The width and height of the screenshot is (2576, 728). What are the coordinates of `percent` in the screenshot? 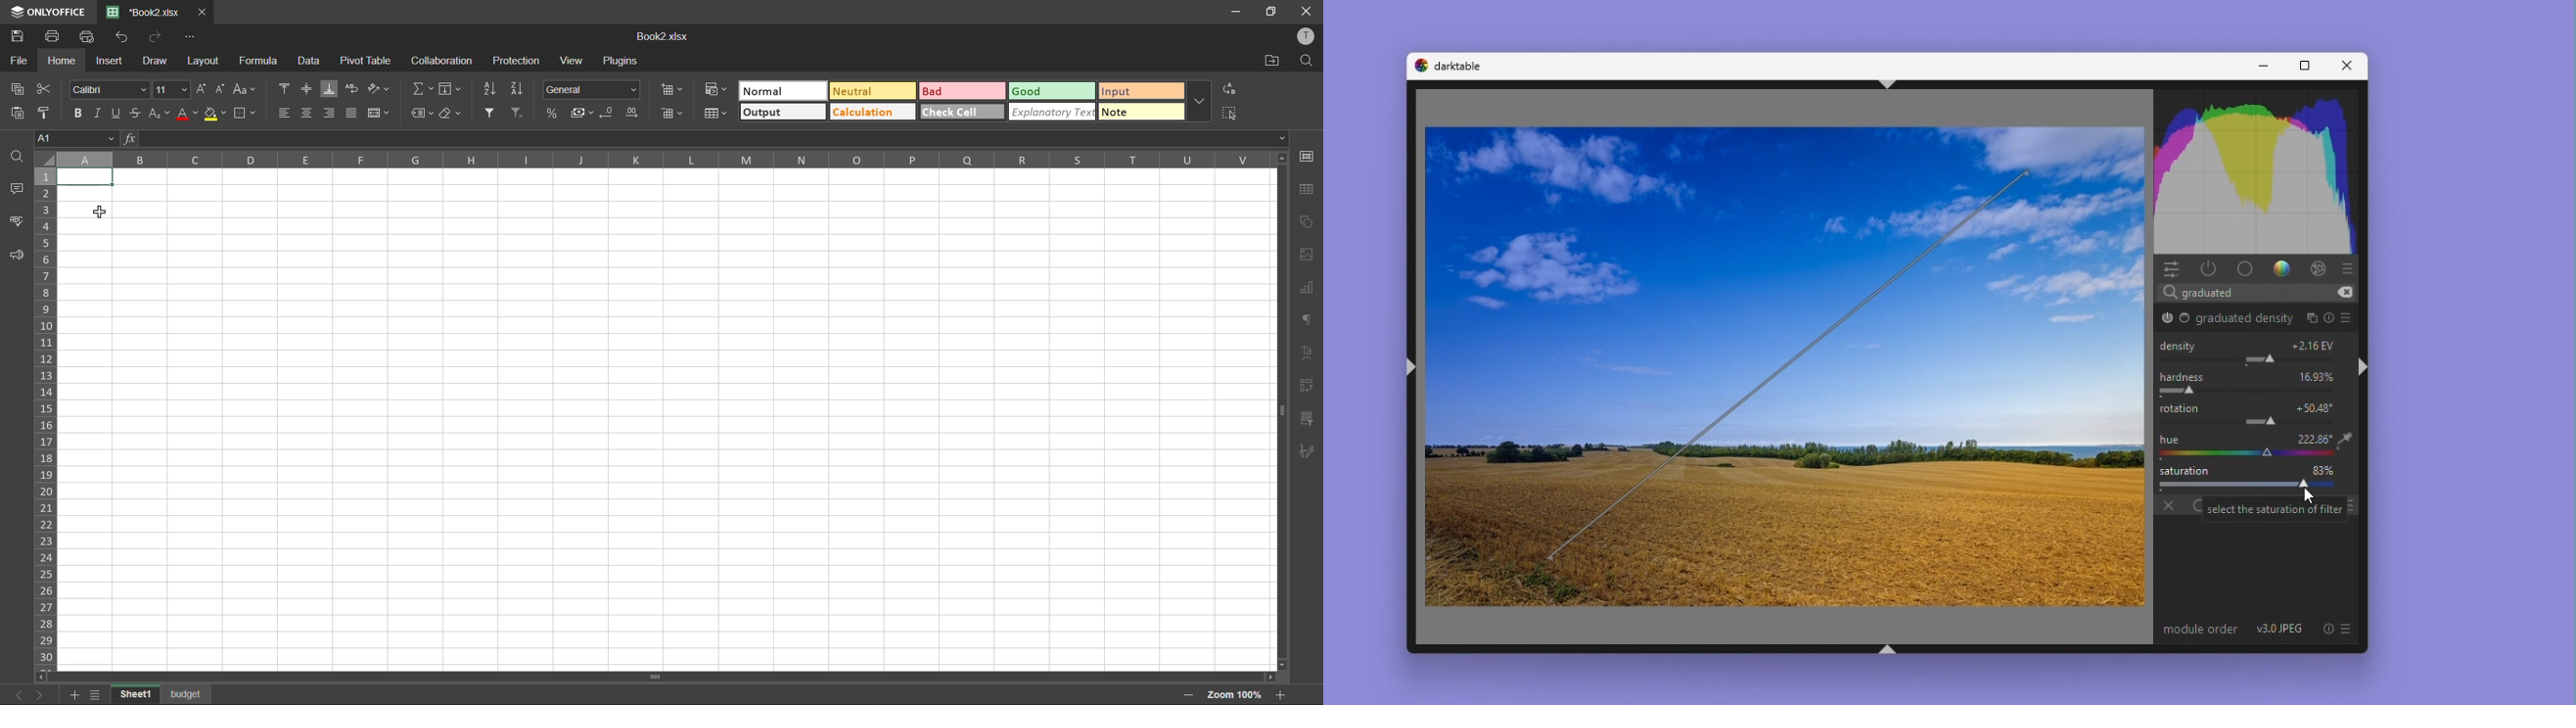 It's located at (554, 113).